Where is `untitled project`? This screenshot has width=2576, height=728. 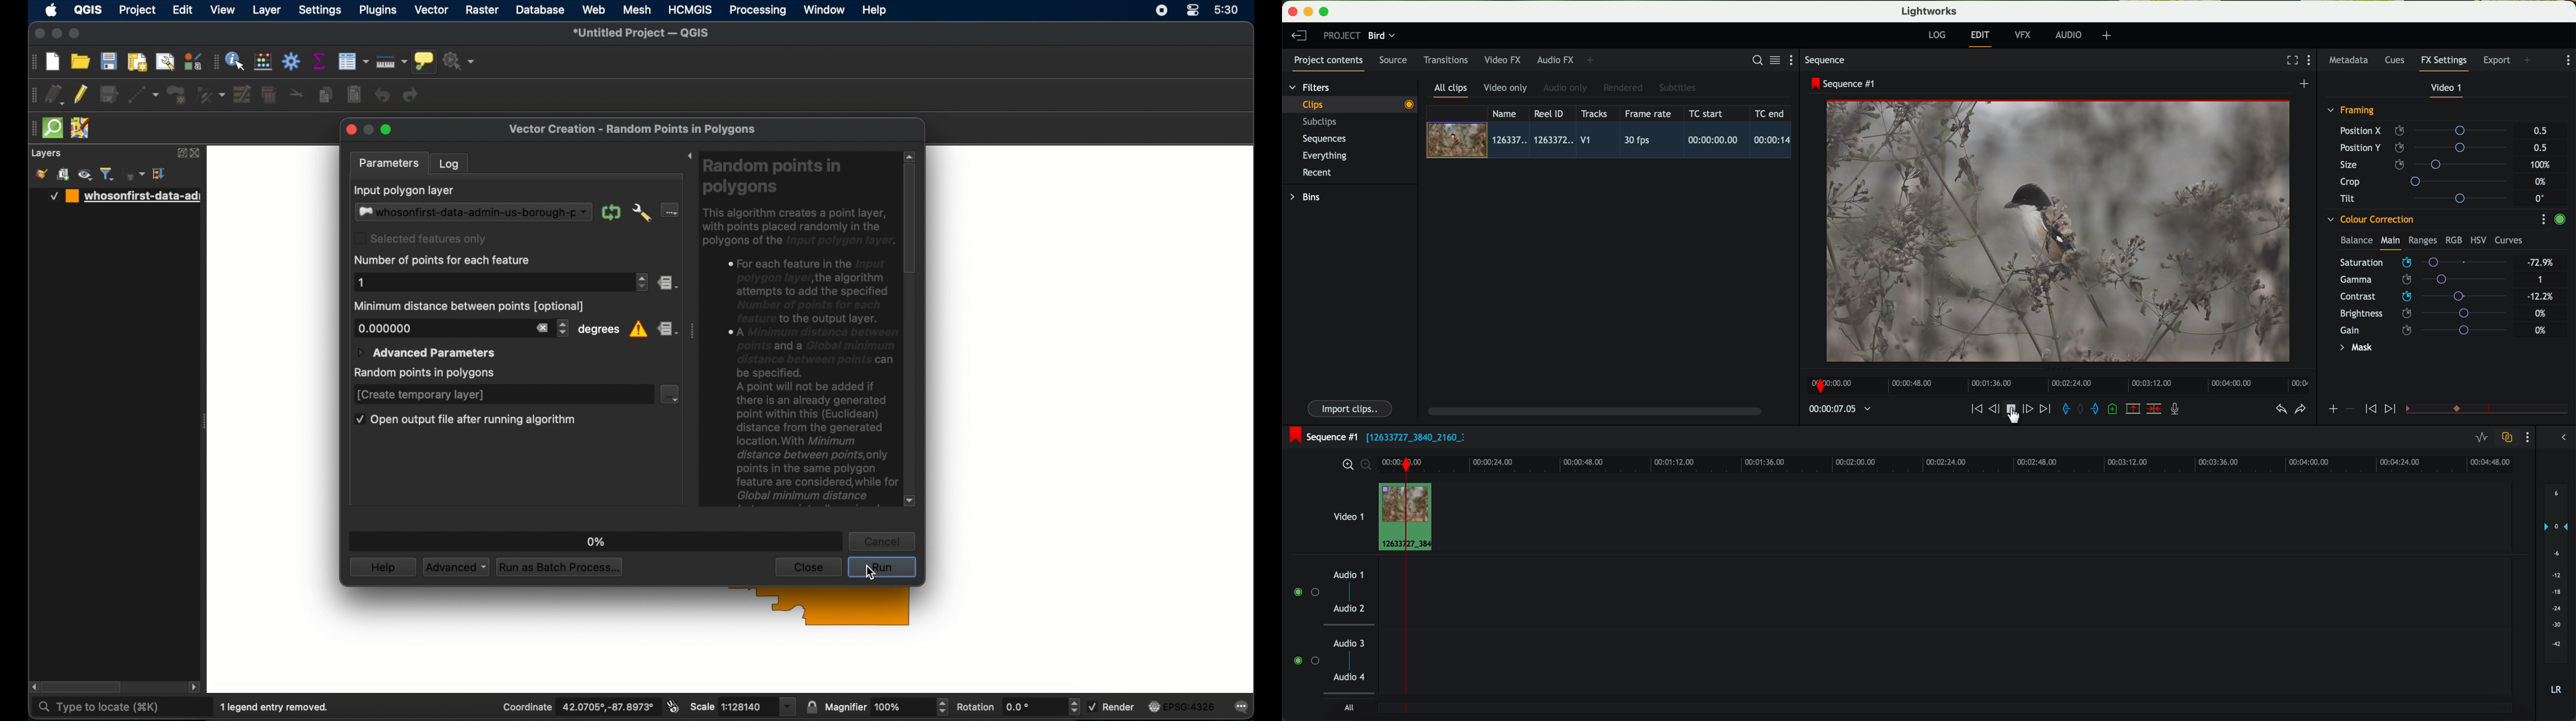
untitled project is located at coordinates (643, 33).